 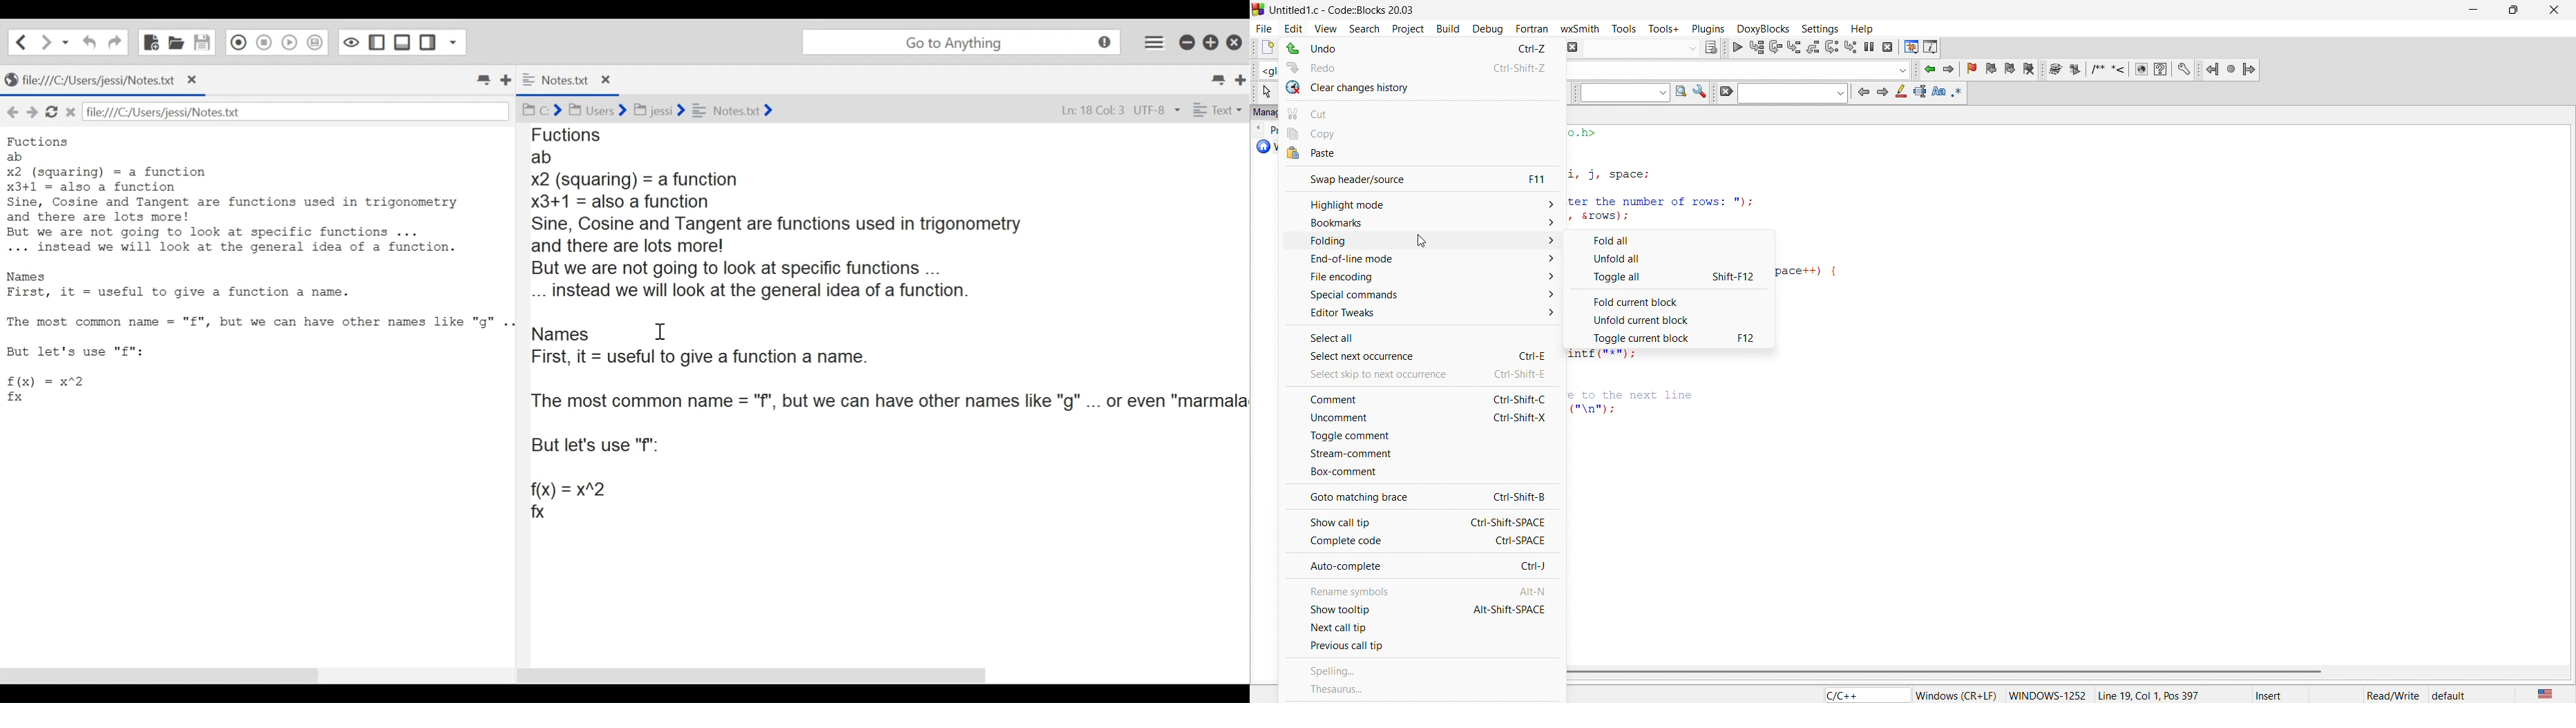 I want to click on edit, so click(x=1292, y=27).